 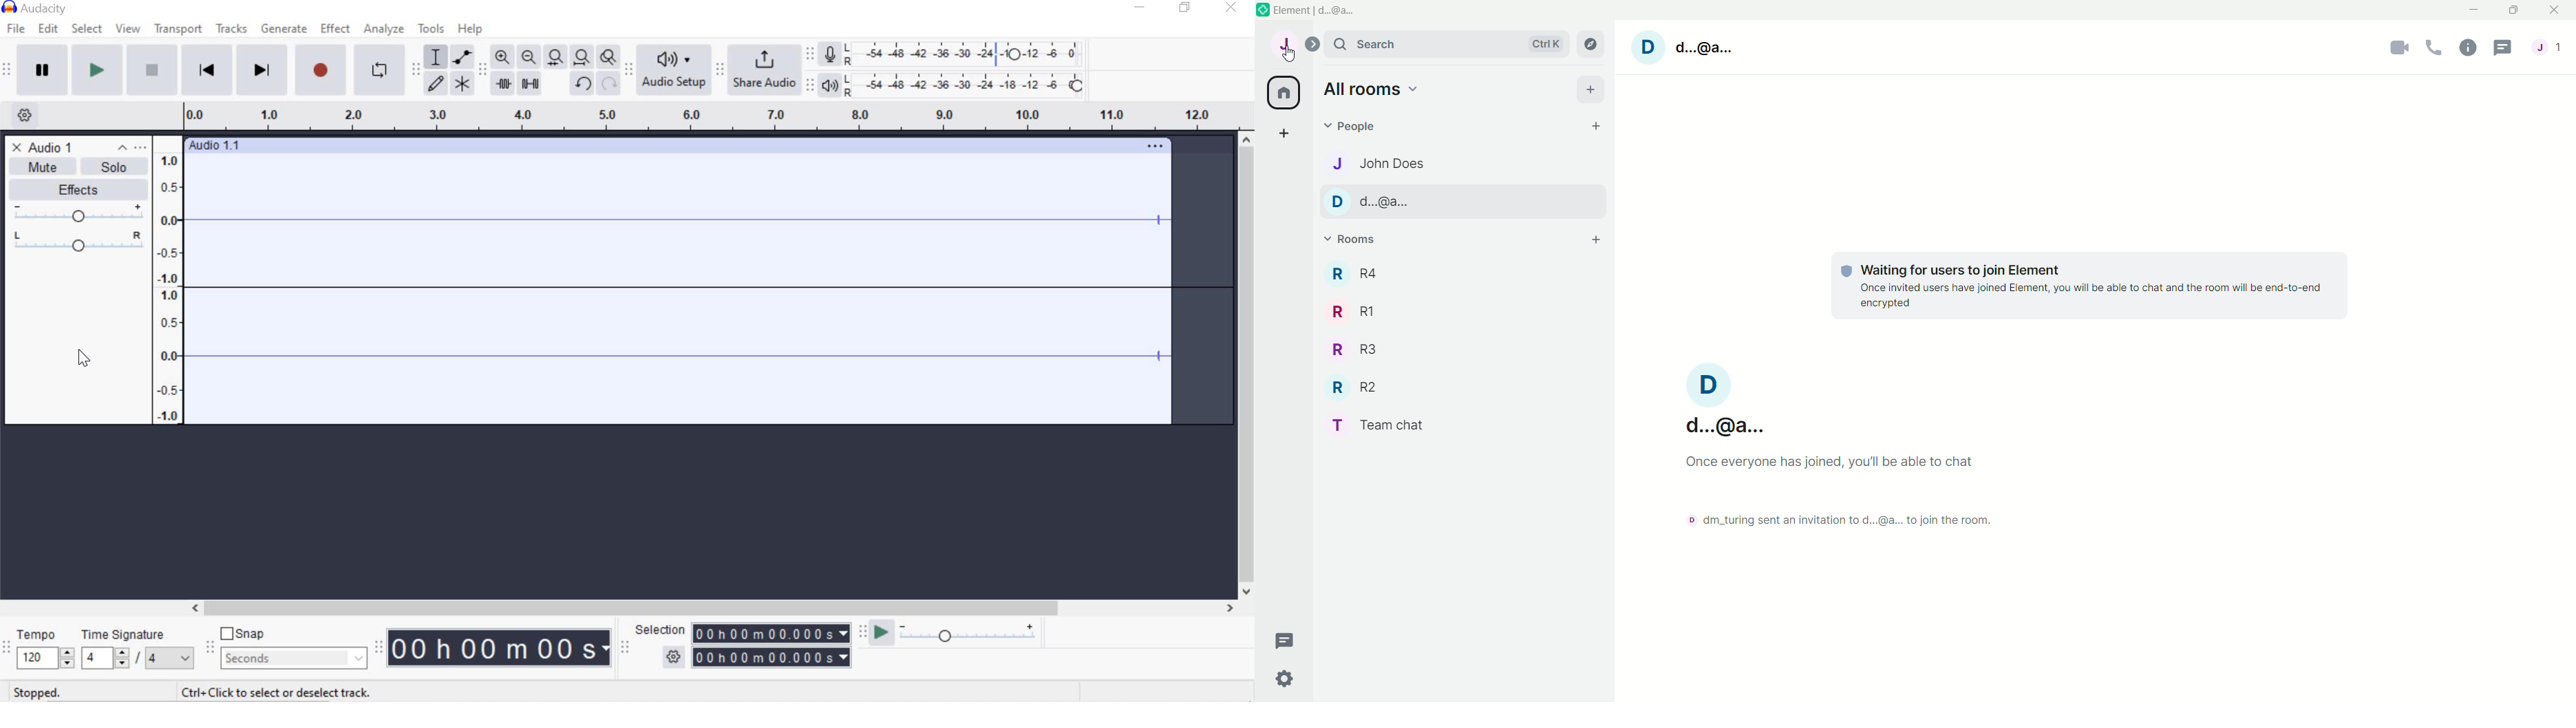 What do you see at coordinates (530, 58) in the screenshot?
I see `Zoom Out` at bounding box center [530, 58].